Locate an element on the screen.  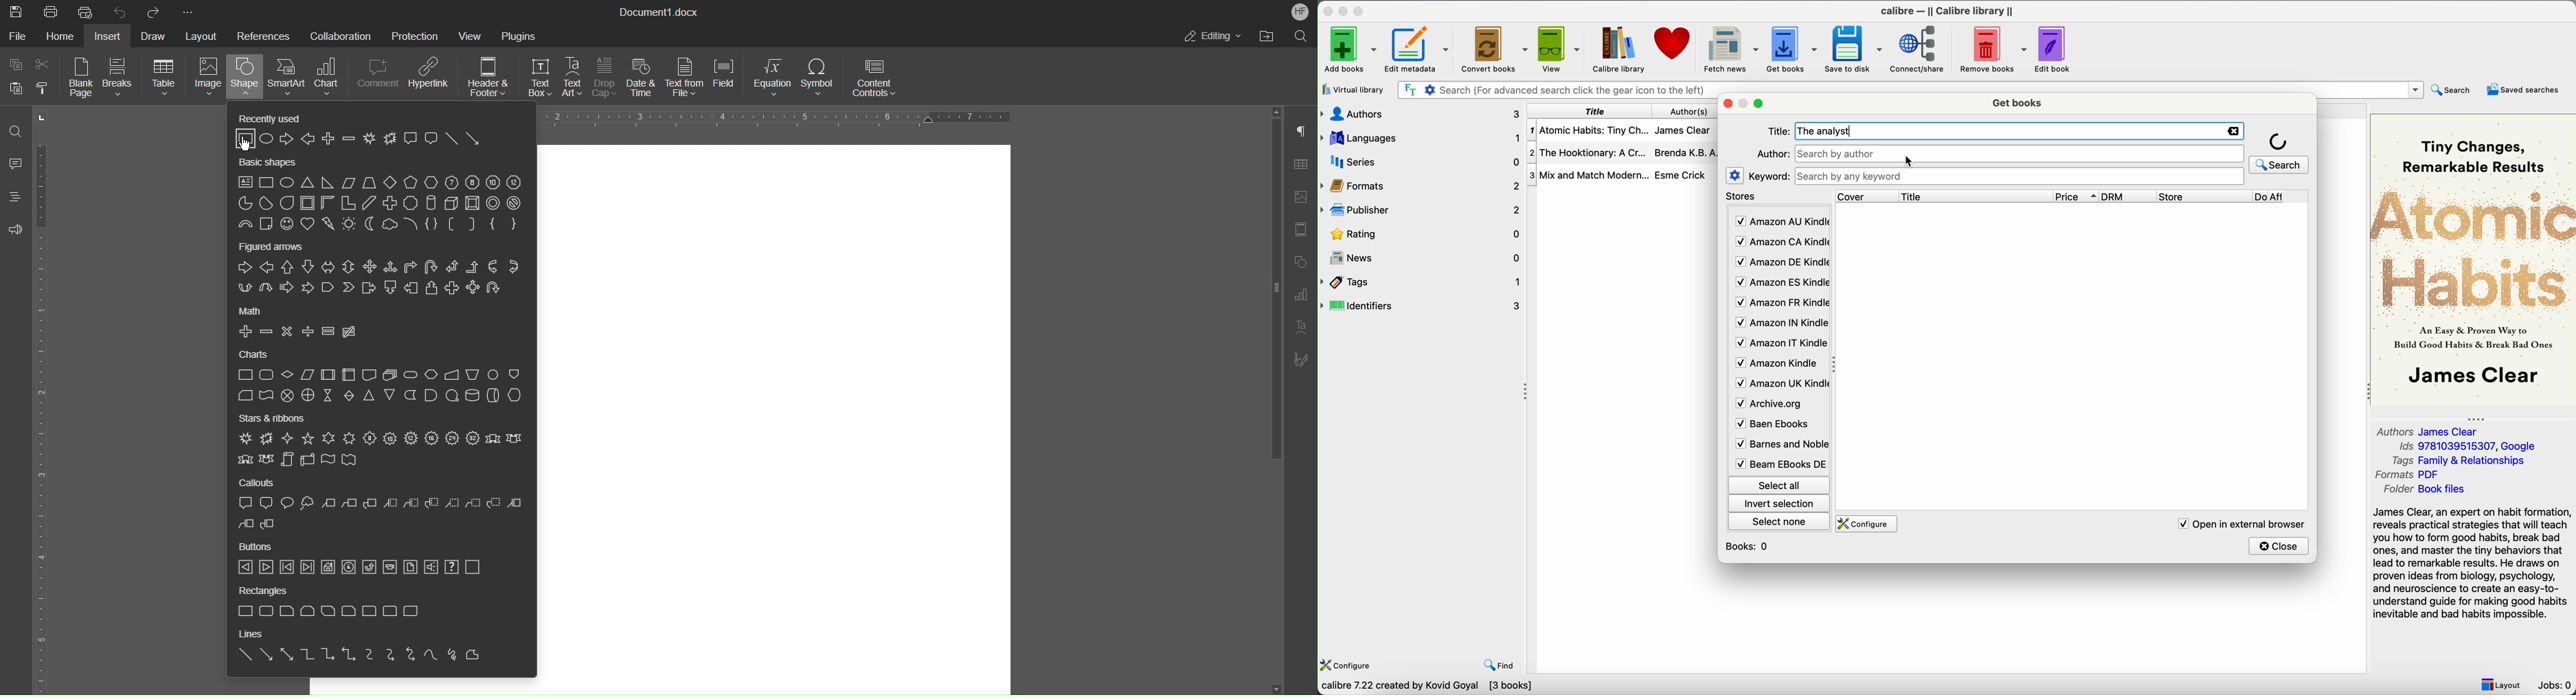
Layout is located at coordinates (203, 34).